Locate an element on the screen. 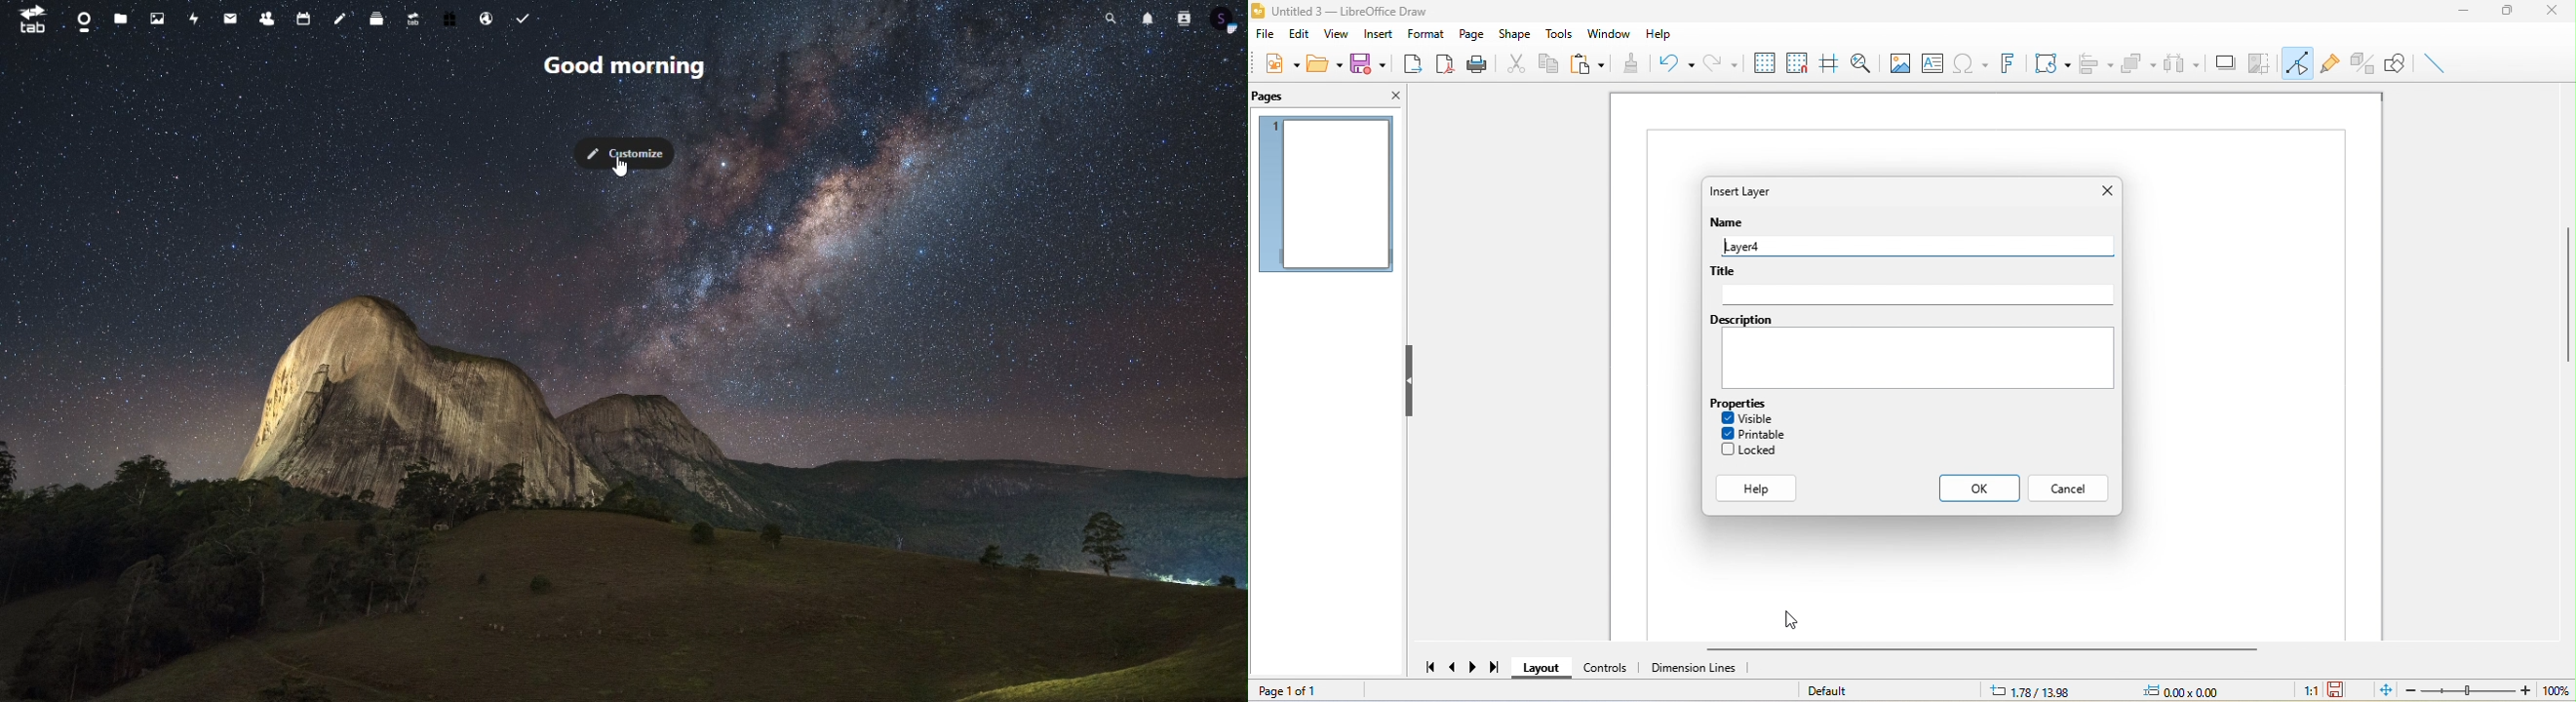 This screenshot has height=728, width=2576. select at least three object to distribute is located at coordinates (2182, 62).